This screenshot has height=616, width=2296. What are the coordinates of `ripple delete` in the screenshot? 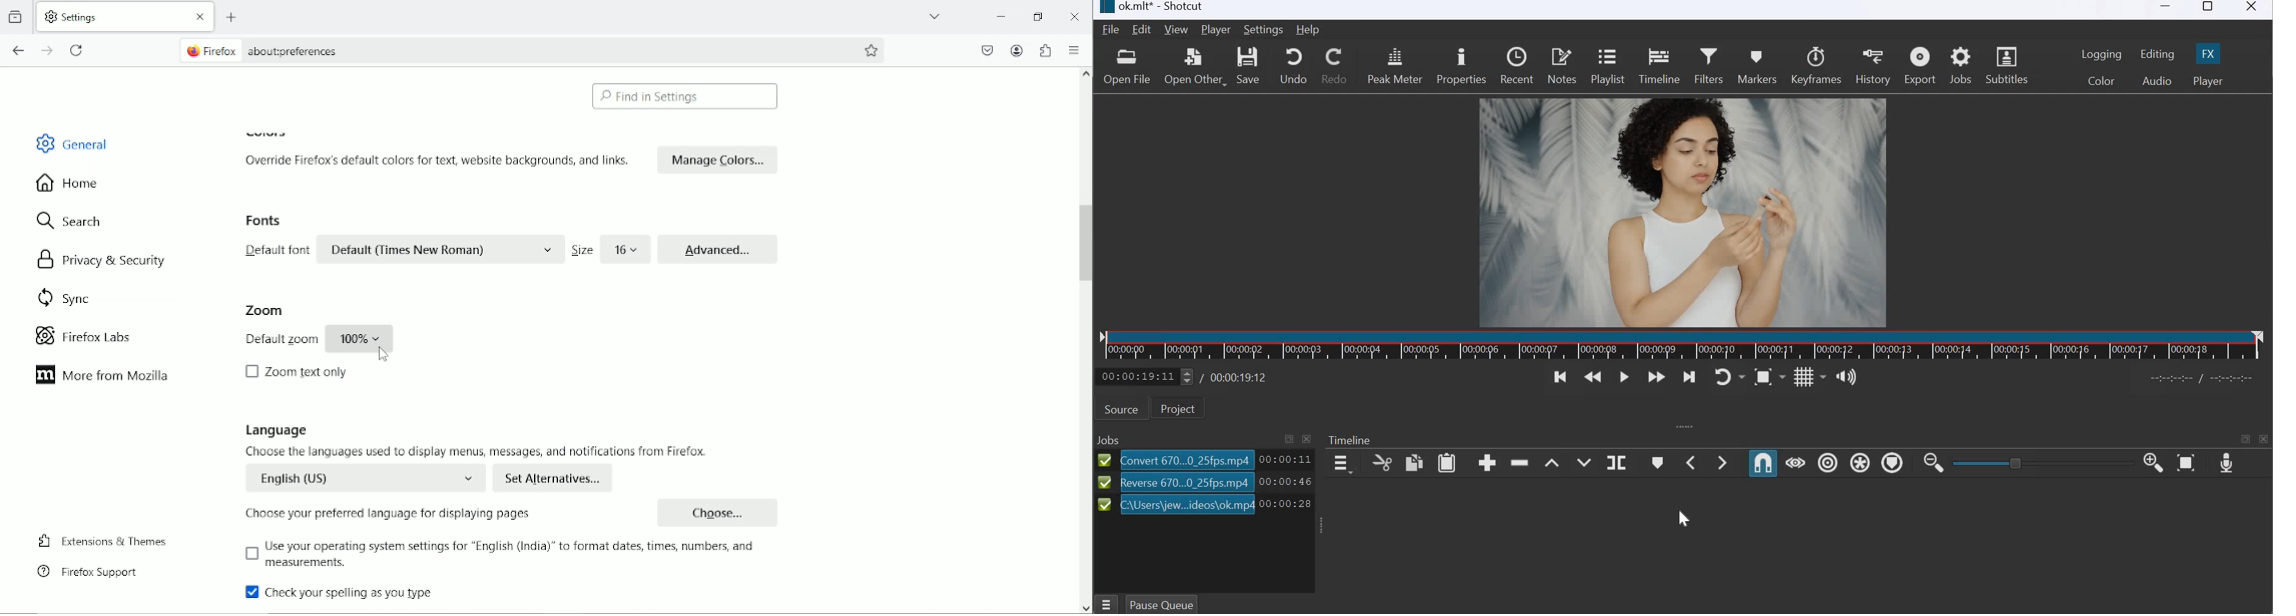 It's located at (1523, 463).